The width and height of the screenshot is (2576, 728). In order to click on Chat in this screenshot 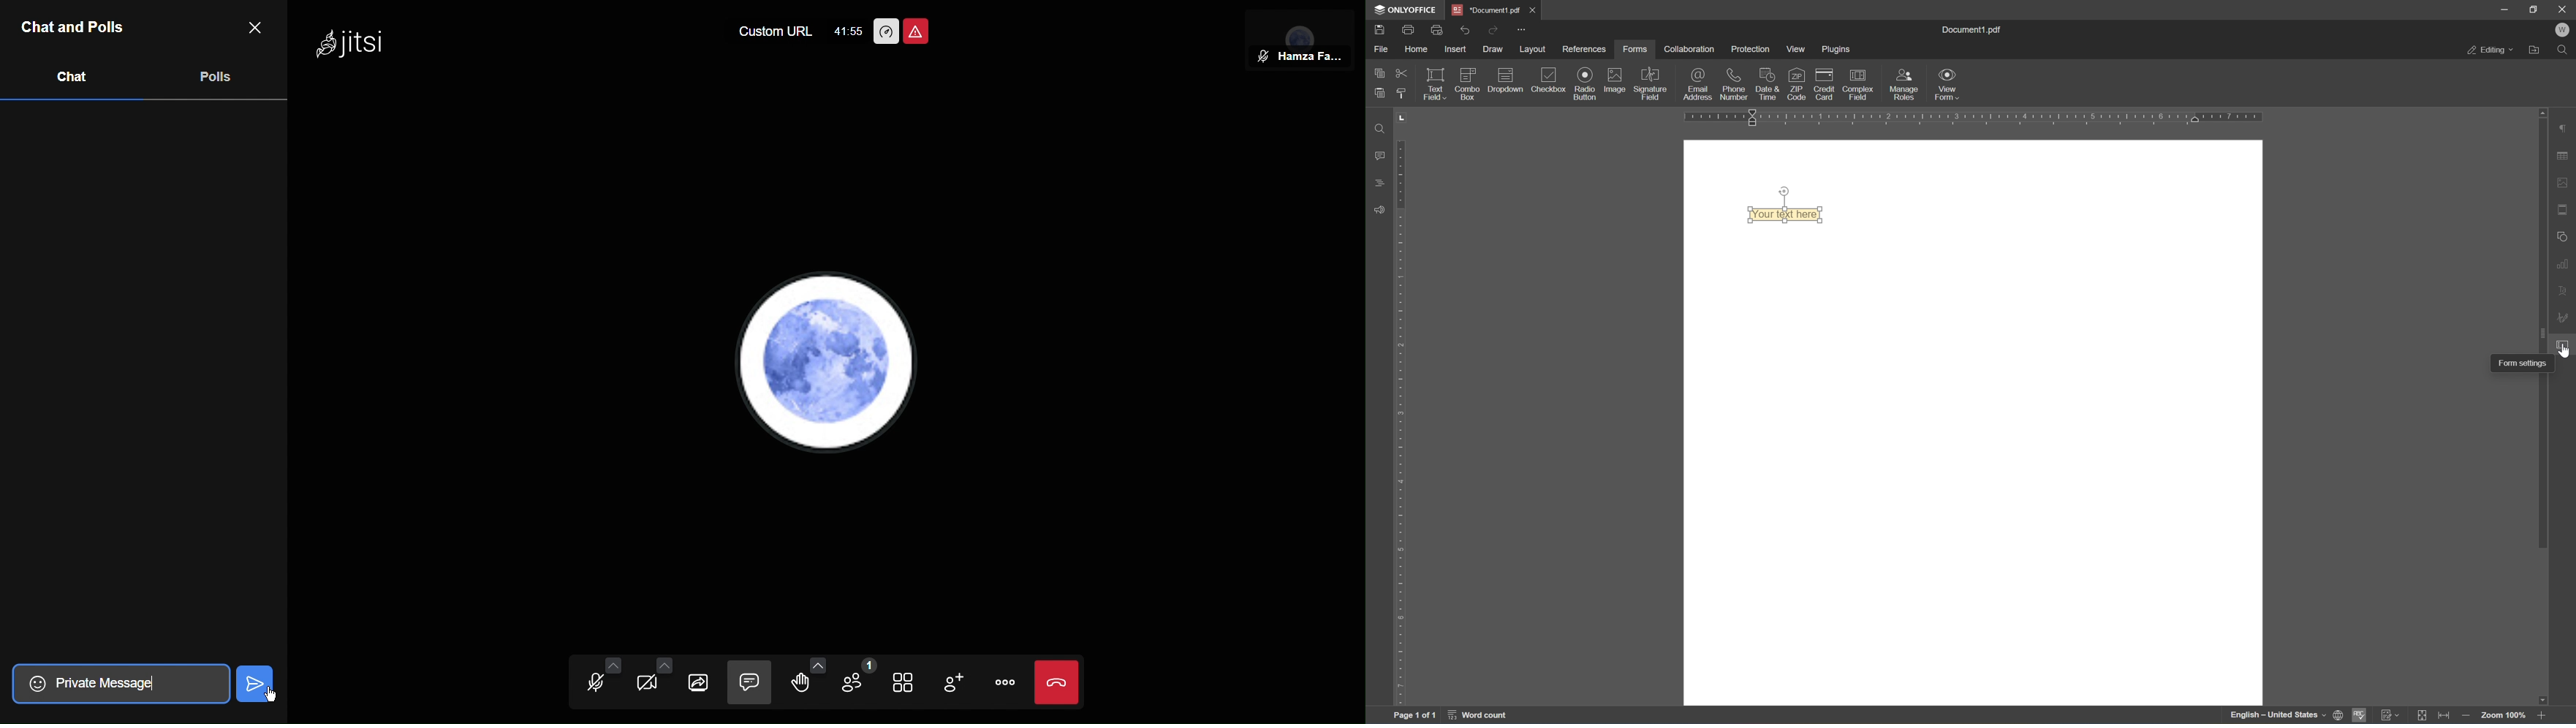, I will do `click(749, 681)`.